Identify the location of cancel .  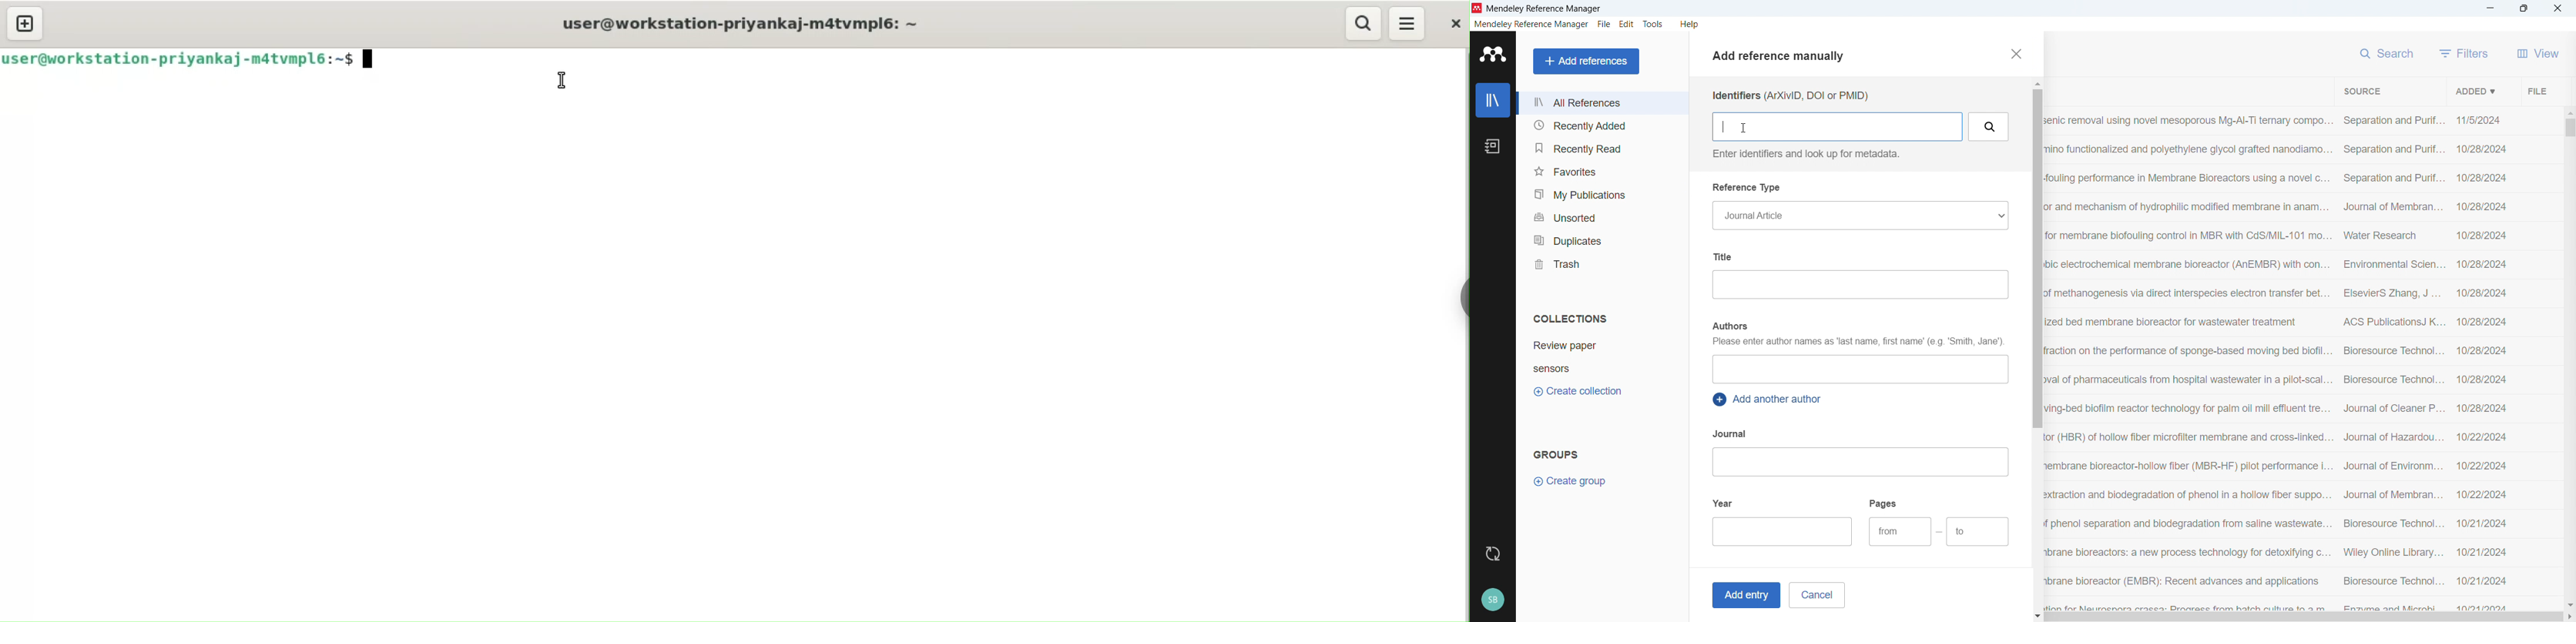
(1817, 595).